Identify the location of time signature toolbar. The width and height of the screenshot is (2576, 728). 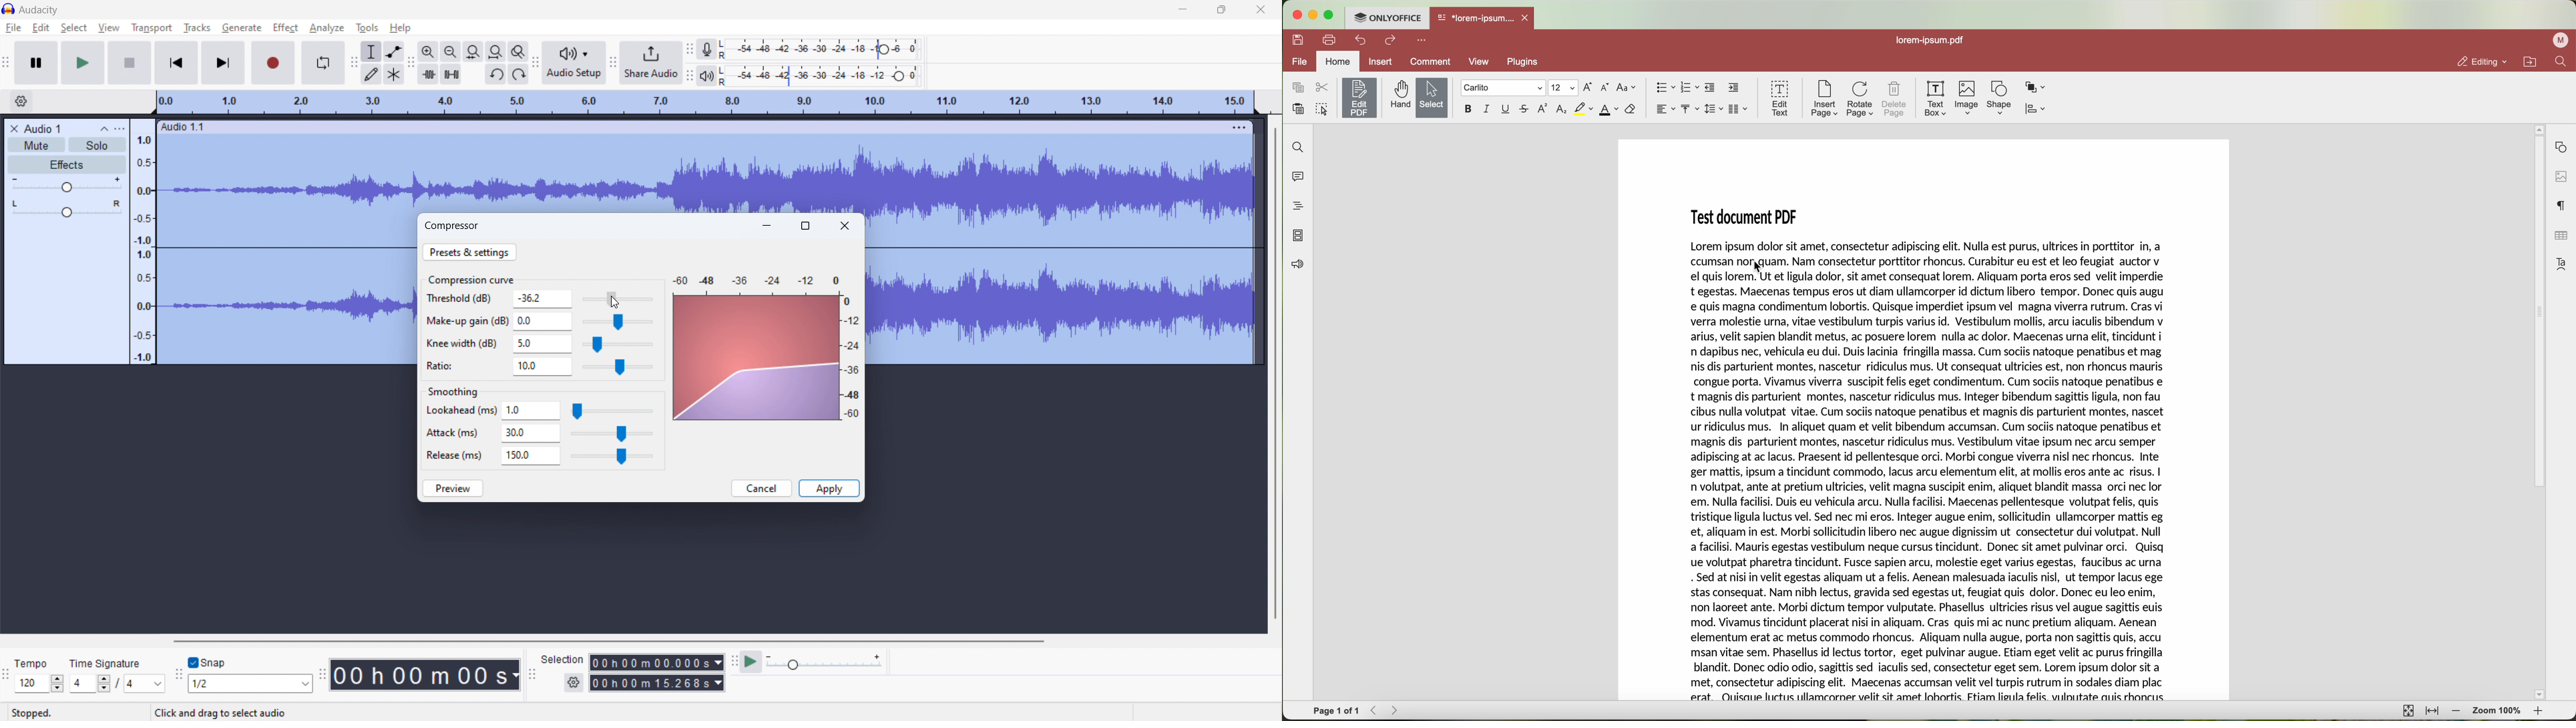
(7, 677).